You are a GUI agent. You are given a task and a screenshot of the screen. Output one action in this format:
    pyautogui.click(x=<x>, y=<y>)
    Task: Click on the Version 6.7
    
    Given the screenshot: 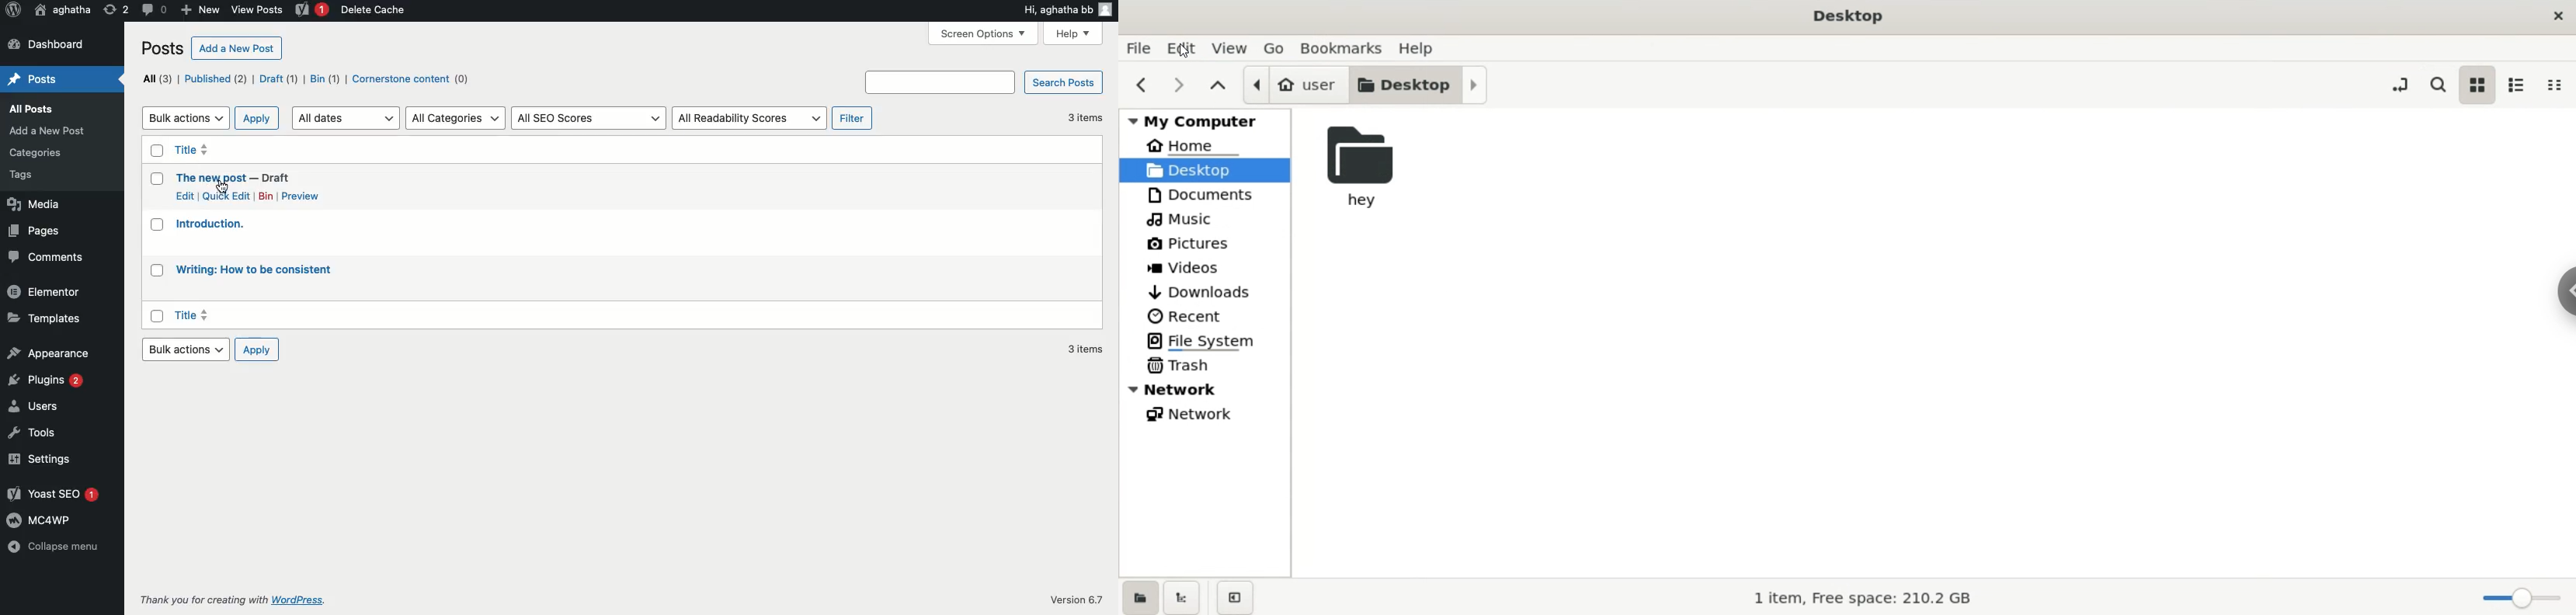 What is the action you would take?
    pyautogui.click(x=1075, y=599)
    